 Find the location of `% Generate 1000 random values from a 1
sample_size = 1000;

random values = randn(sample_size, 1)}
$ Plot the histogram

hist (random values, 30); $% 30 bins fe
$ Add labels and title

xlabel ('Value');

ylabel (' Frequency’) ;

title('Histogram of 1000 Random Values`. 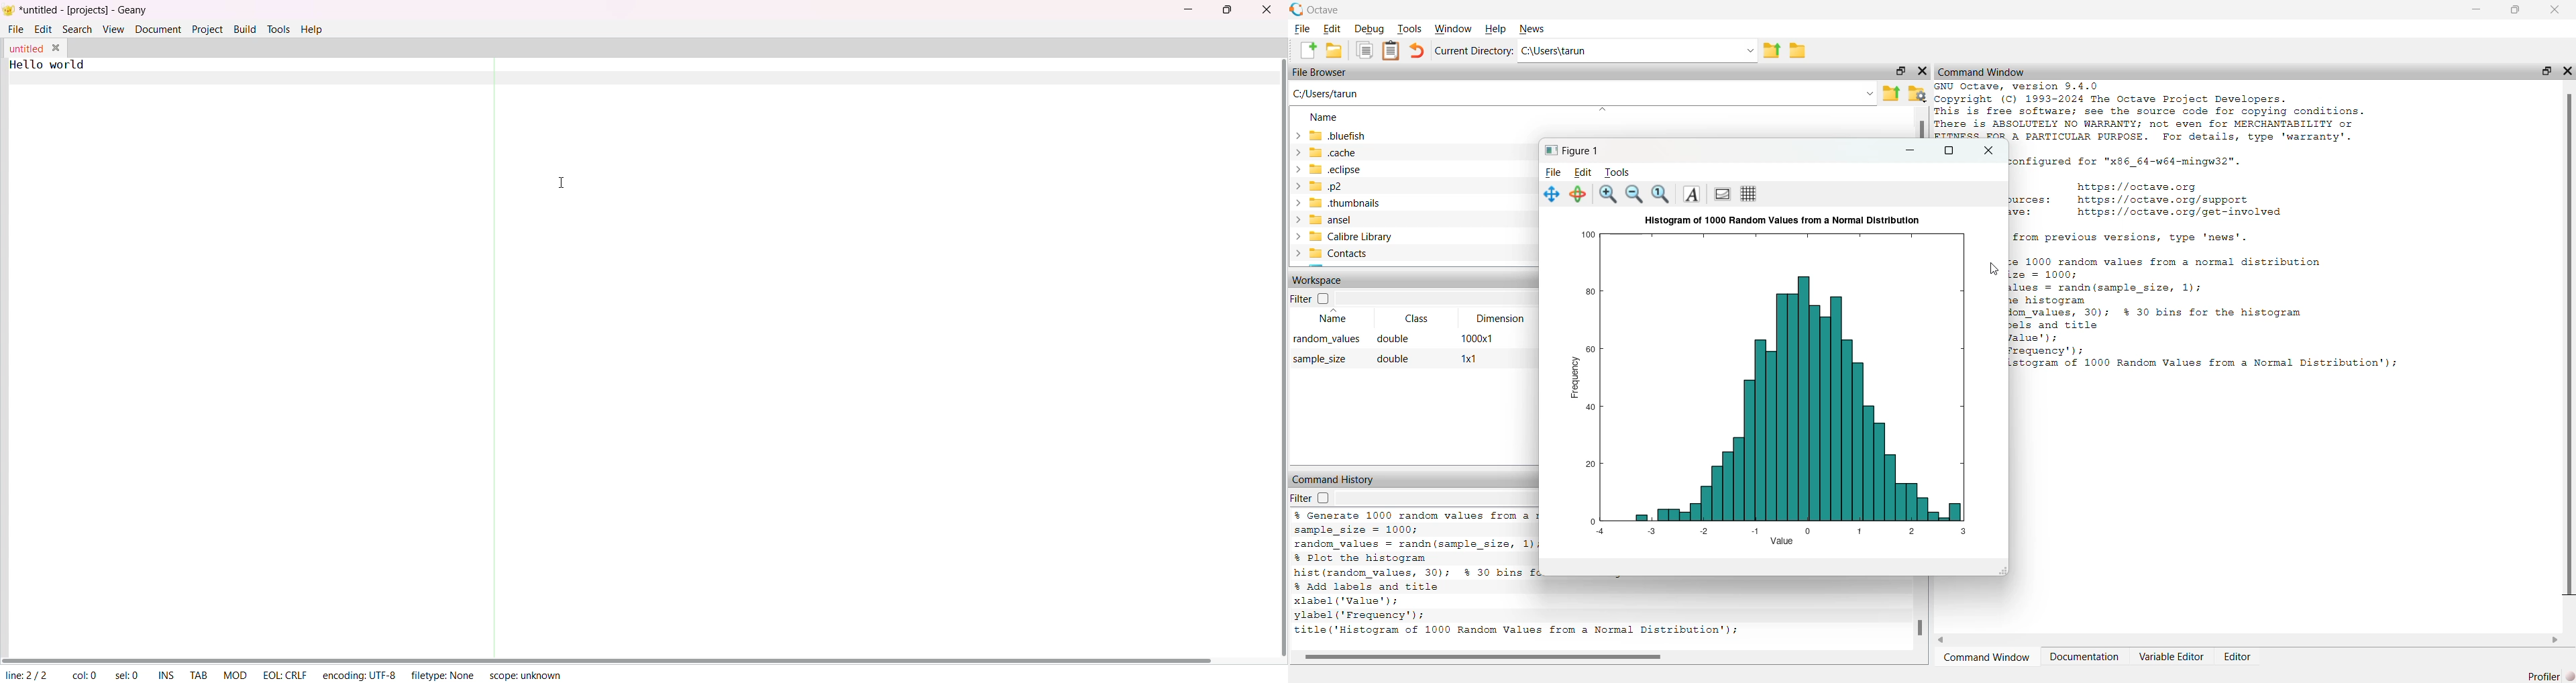

% Generate 1000 random values from a 1
sample_size = 1000;

random values = randn(sample_size, 1)}
$ Plot the histogram

hist (random values, 30); $% 30 bins fe
$ Add labels and title

xlabel ('Value');

ylabel (' Frequency’) ;

title('Histogram of 1000 Random Values is located at coordinates (1415, 576).